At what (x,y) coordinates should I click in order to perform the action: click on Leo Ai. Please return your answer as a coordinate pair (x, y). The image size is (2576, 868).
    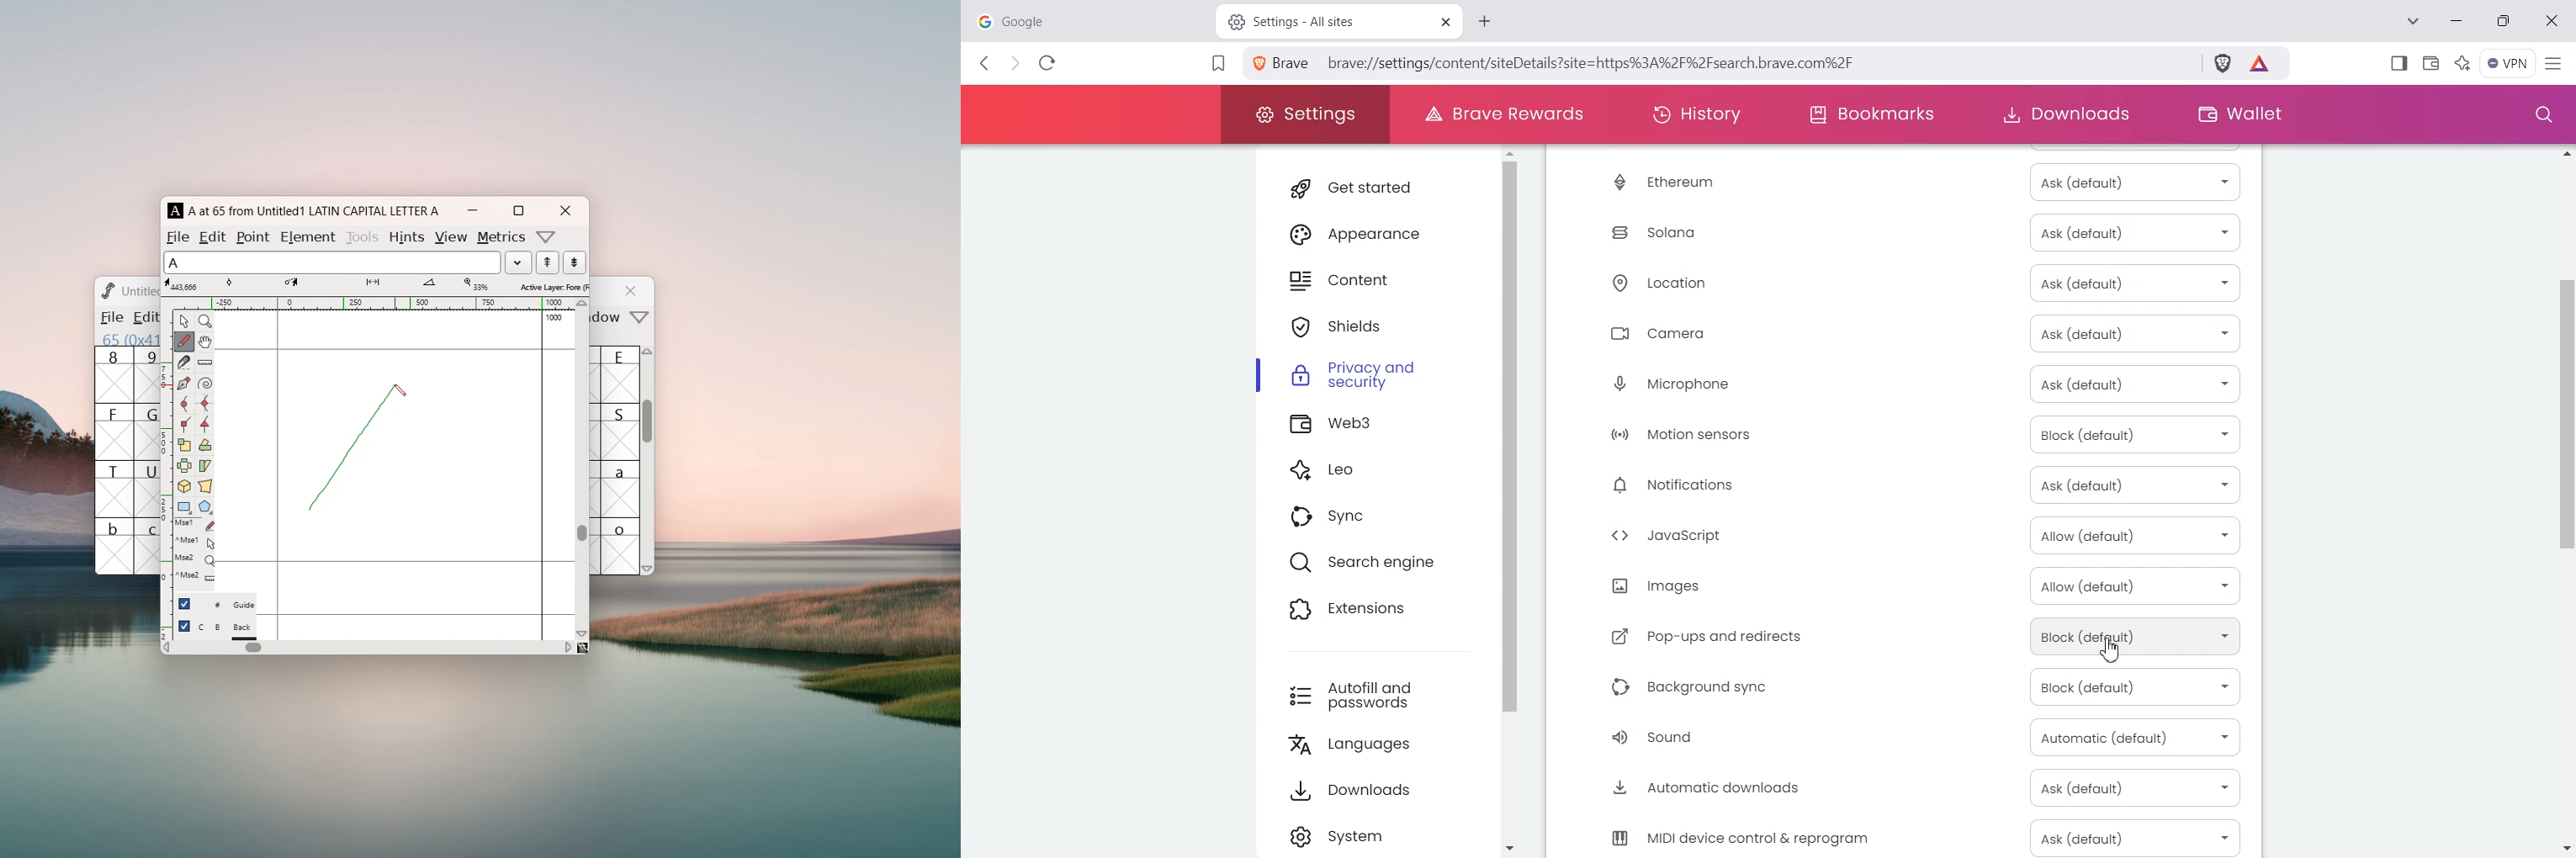
    Looking at the image, I should click on (2462, 61).